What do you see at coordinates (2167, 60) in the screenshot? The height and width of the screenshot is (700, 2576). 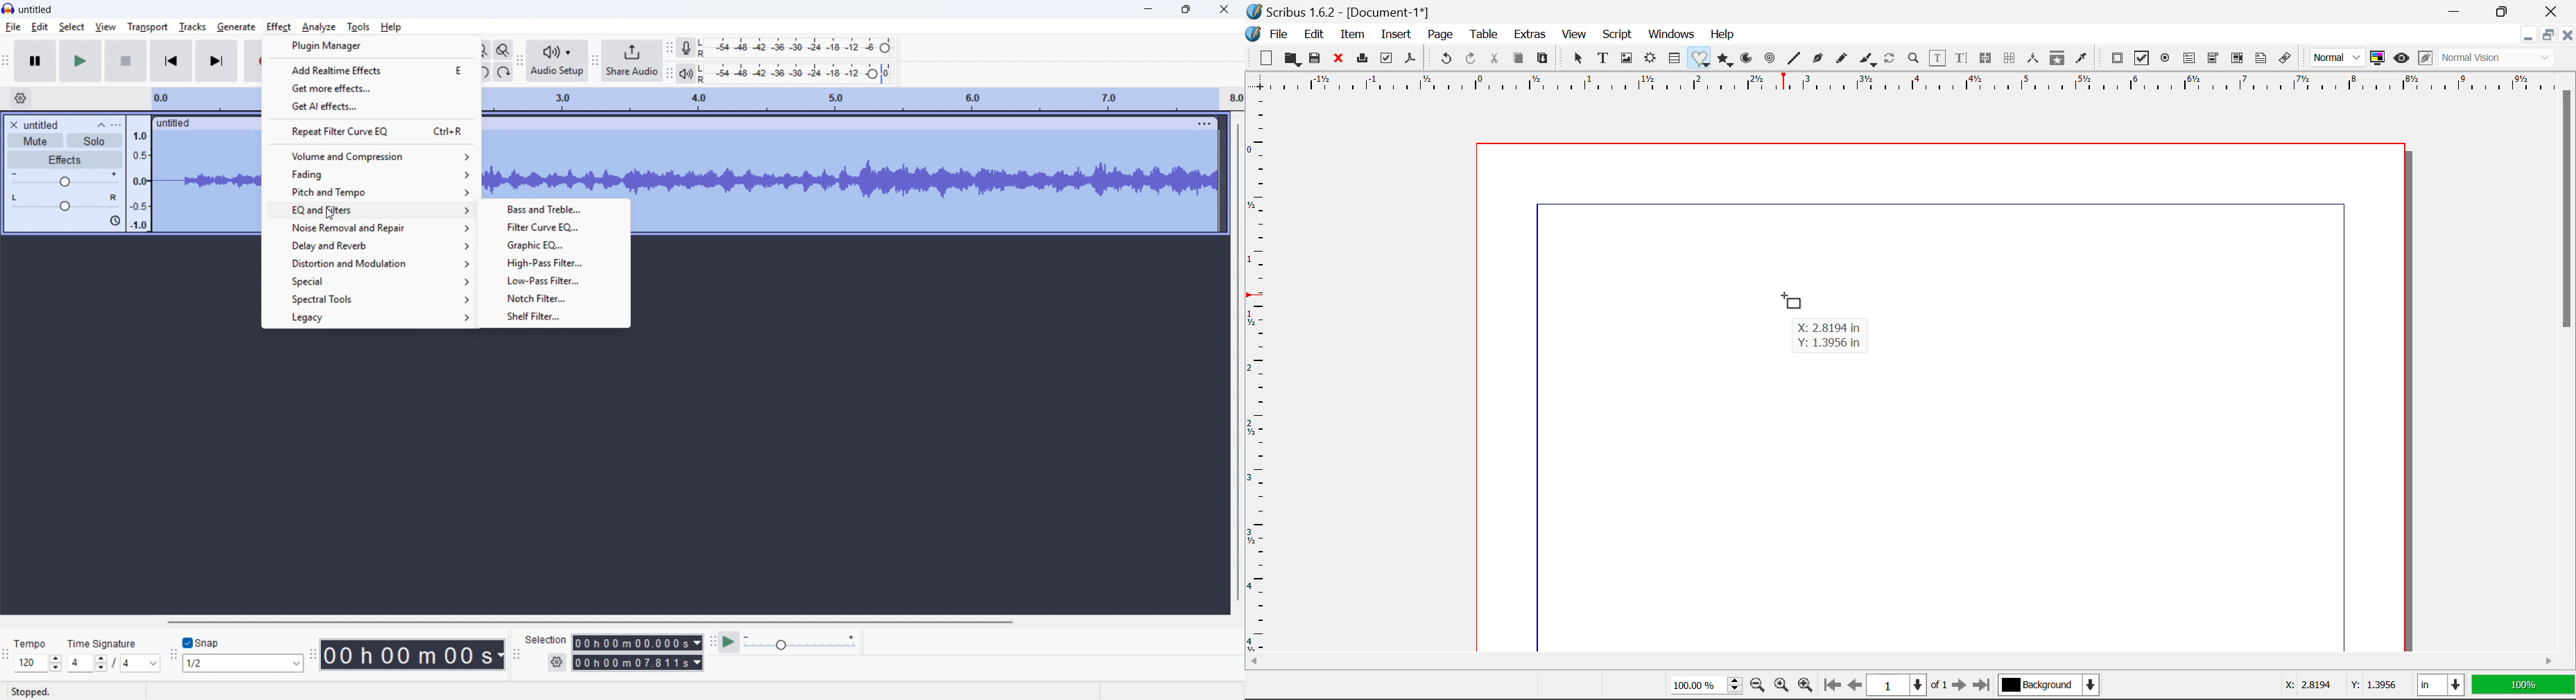 I see `Pdf Radio Button` at bounding box center [2167, 60].